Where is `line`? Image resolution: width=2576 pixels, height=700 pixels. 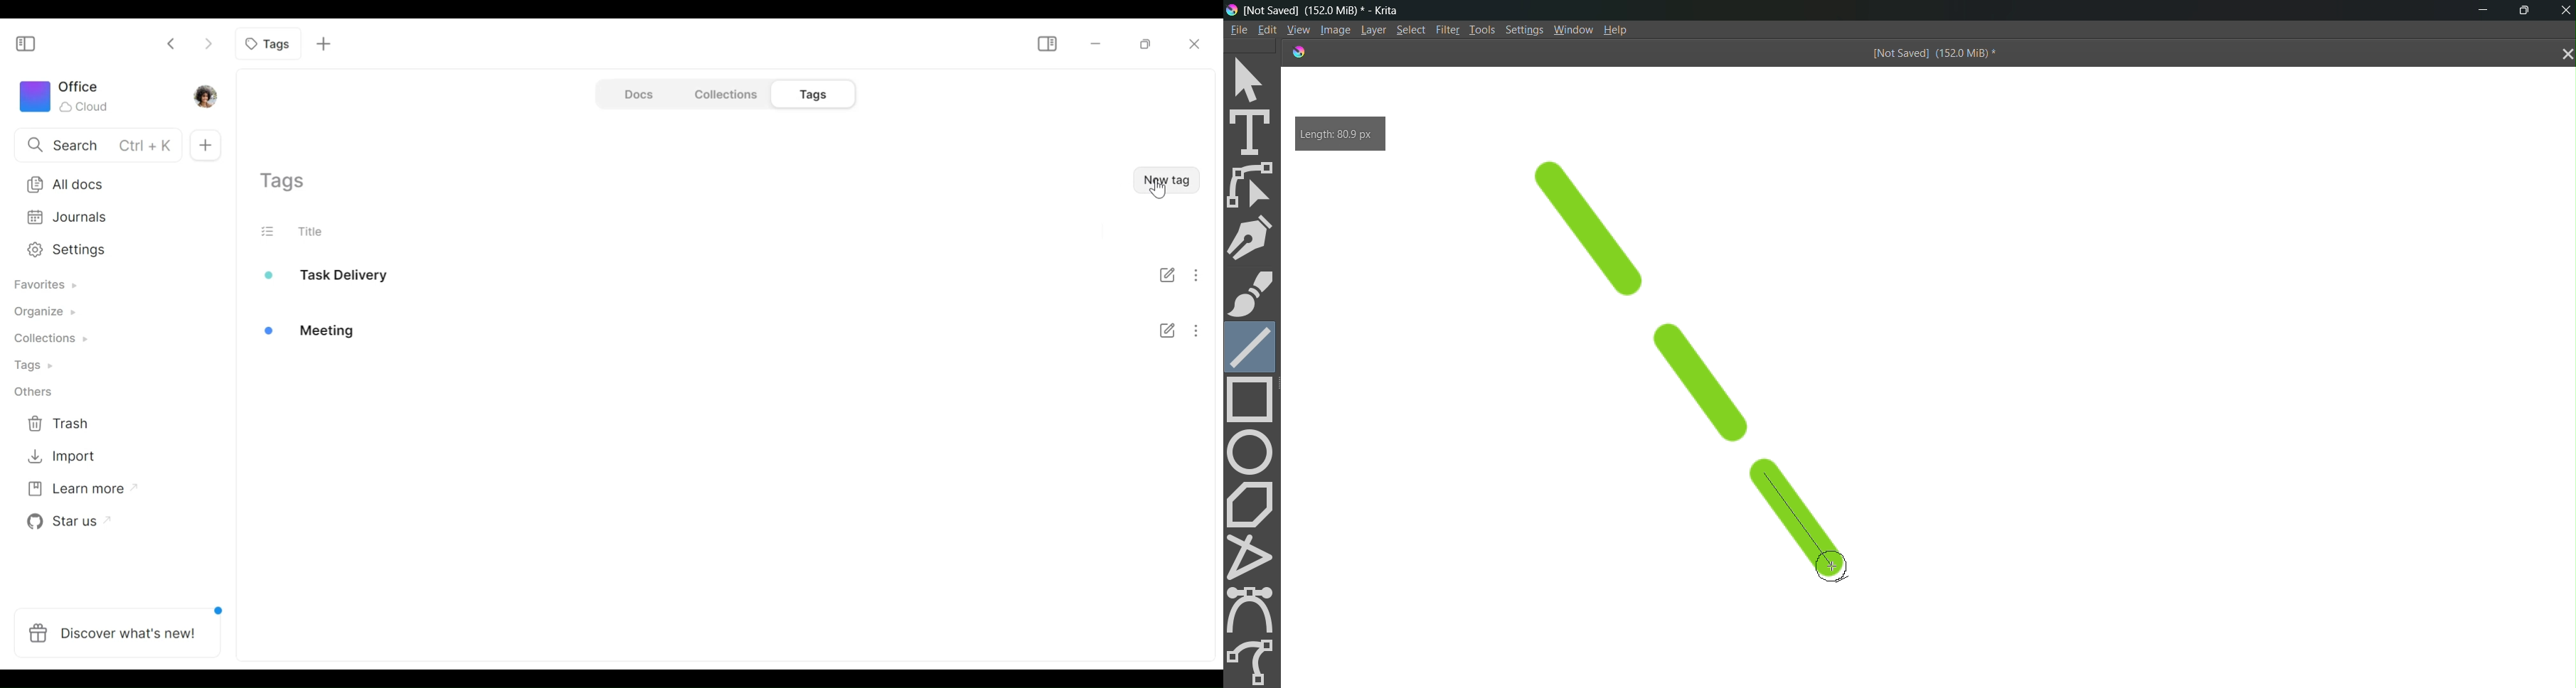 line is located at coordinates (1599, 218).